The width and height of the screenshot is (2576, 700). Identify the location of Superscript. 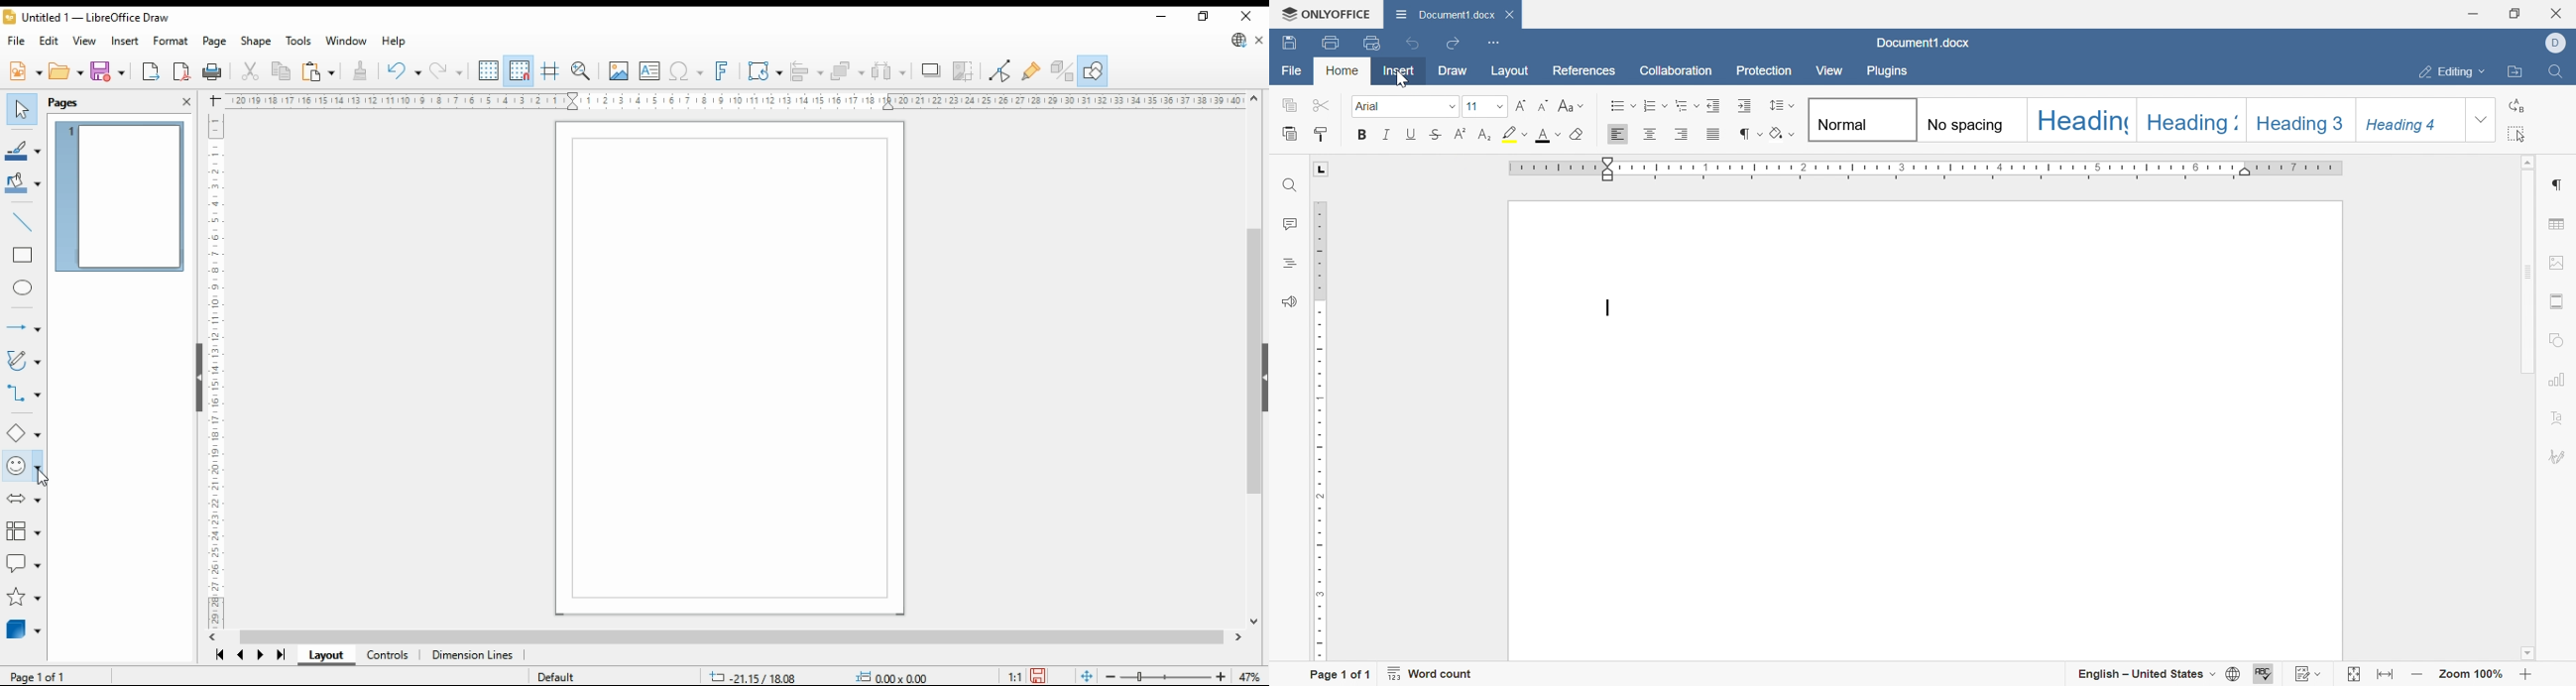
(1459, 134).